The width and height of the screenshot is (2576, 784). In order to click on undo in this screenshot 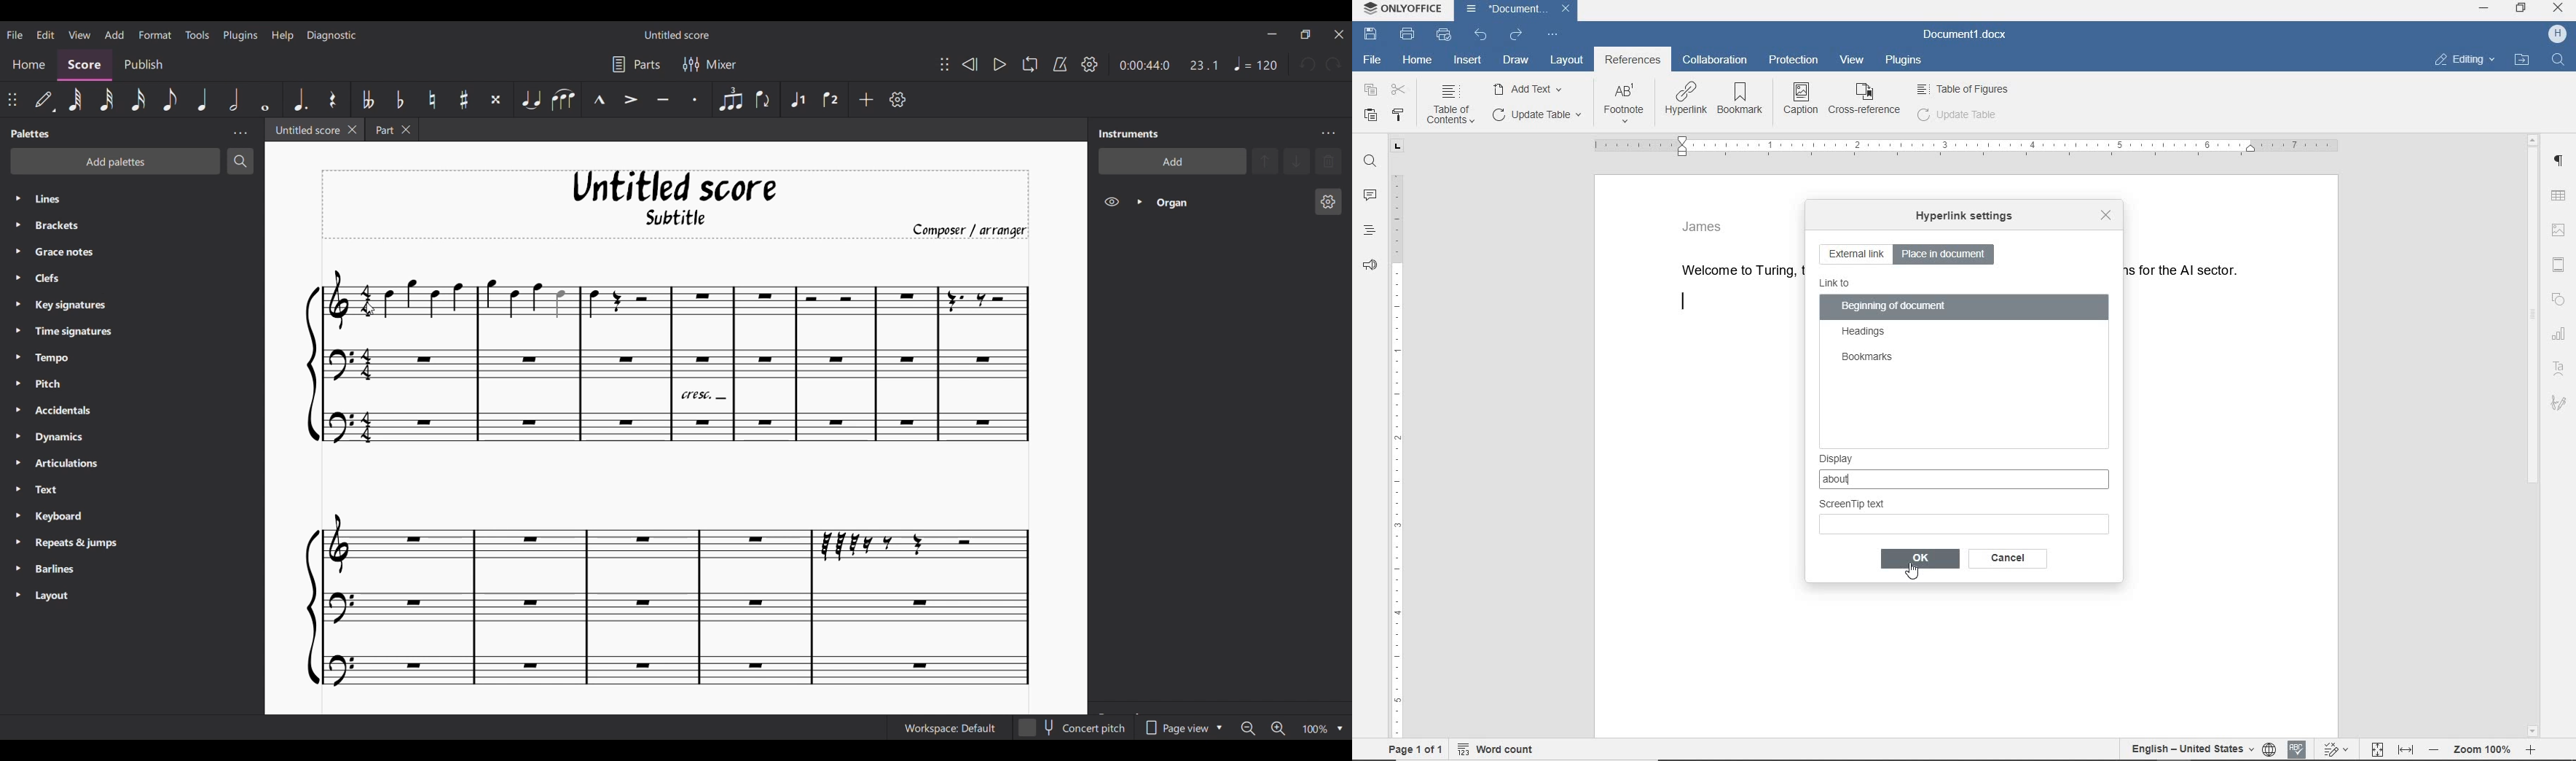, I will do `click(1481, 36)`.